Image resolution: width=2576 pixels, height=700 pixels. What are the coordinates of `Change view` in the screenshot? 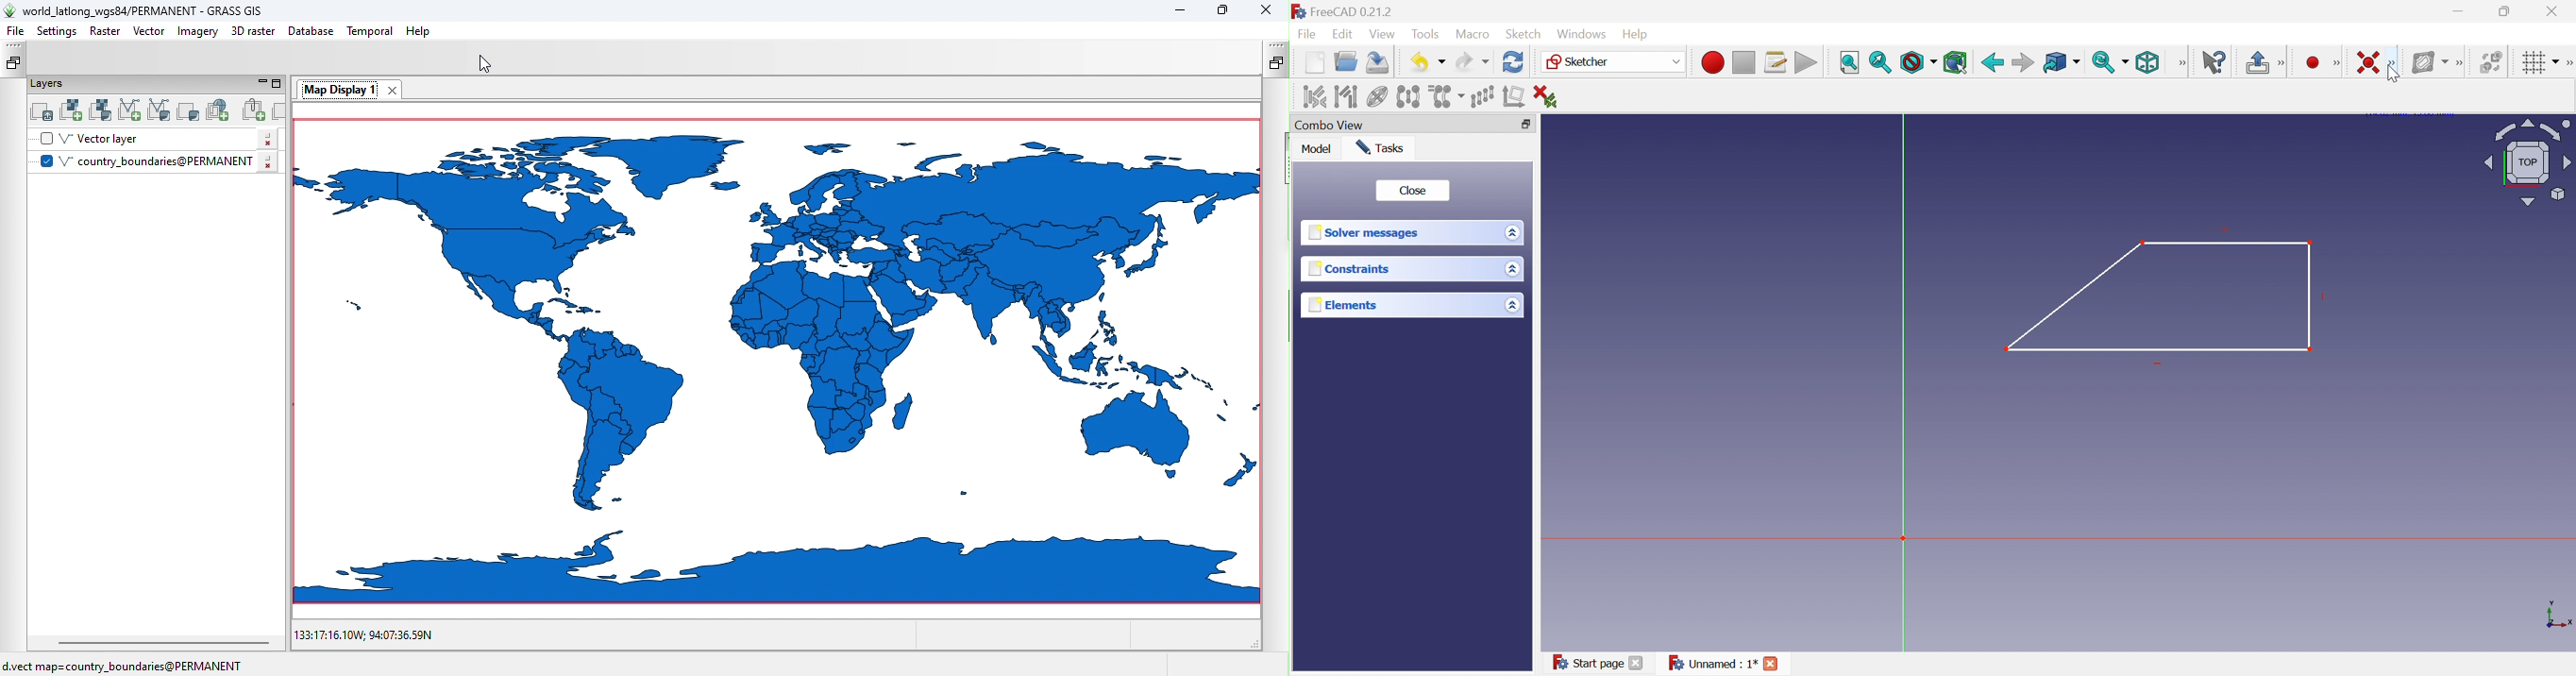 It's located at (1525, 124).